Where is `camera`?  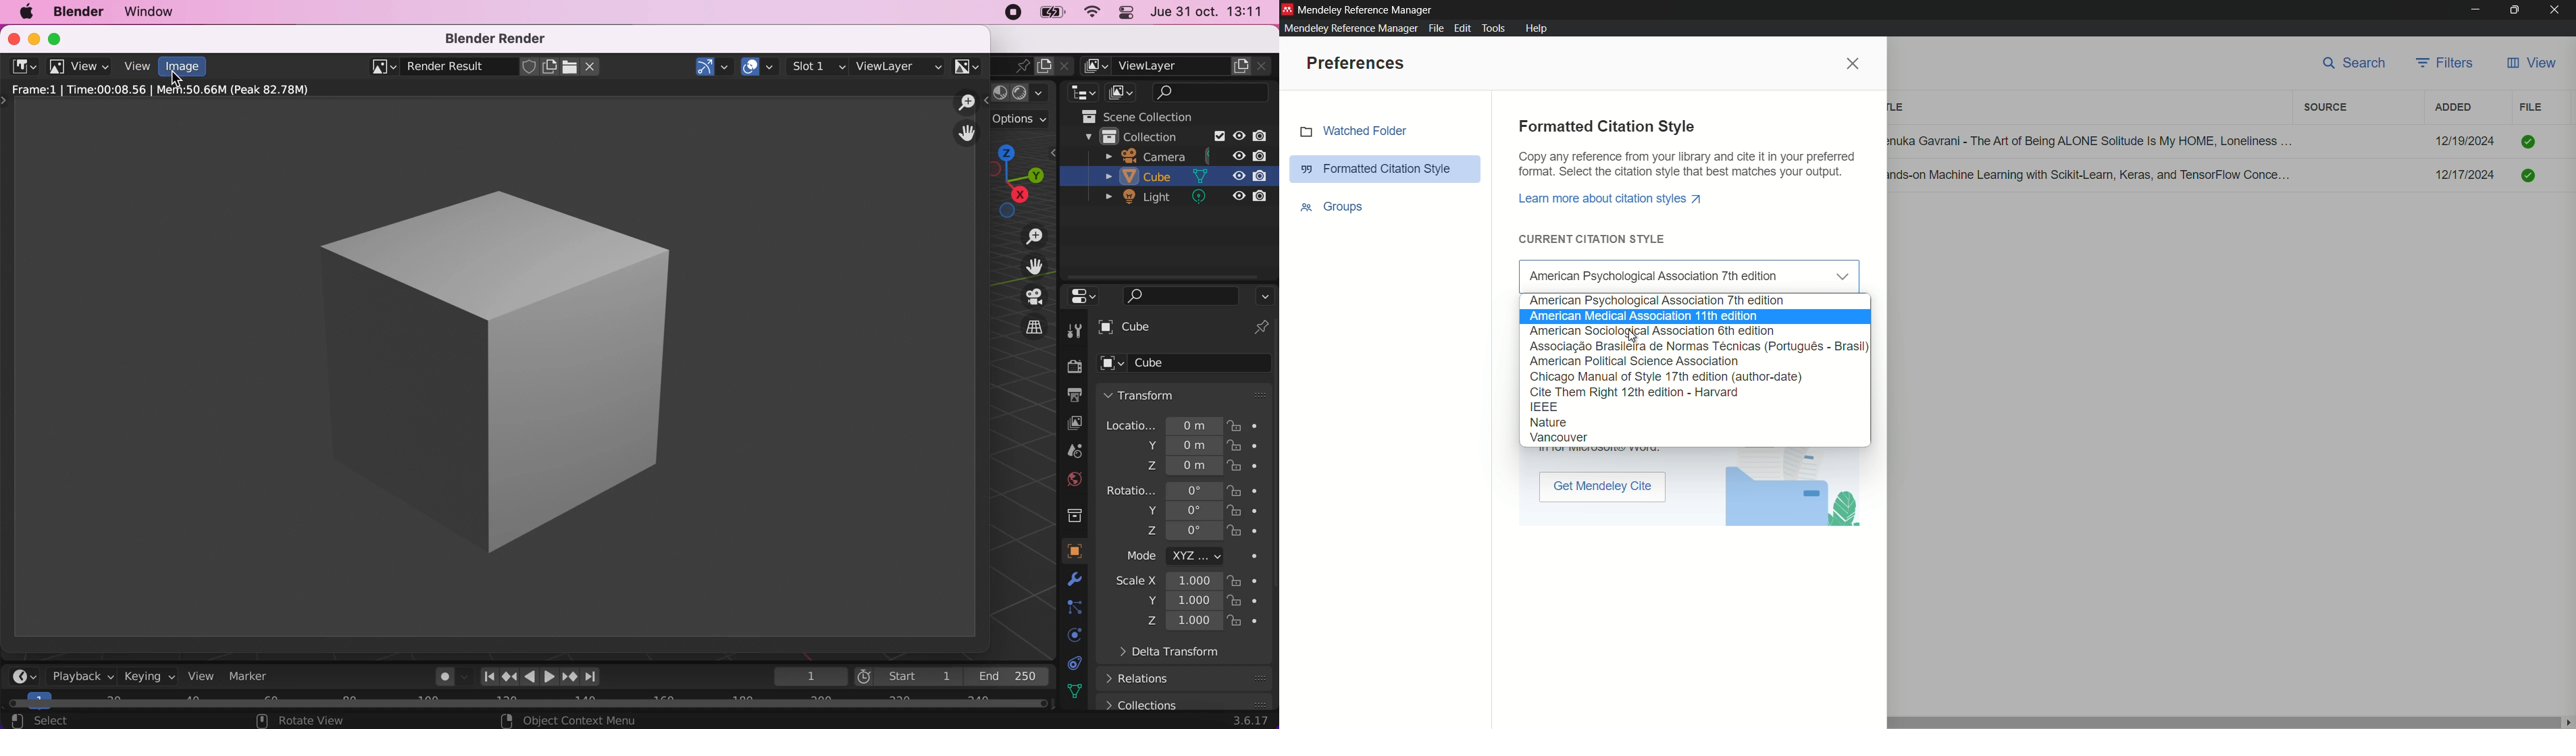
camera is located at coordinates (1186, 155).